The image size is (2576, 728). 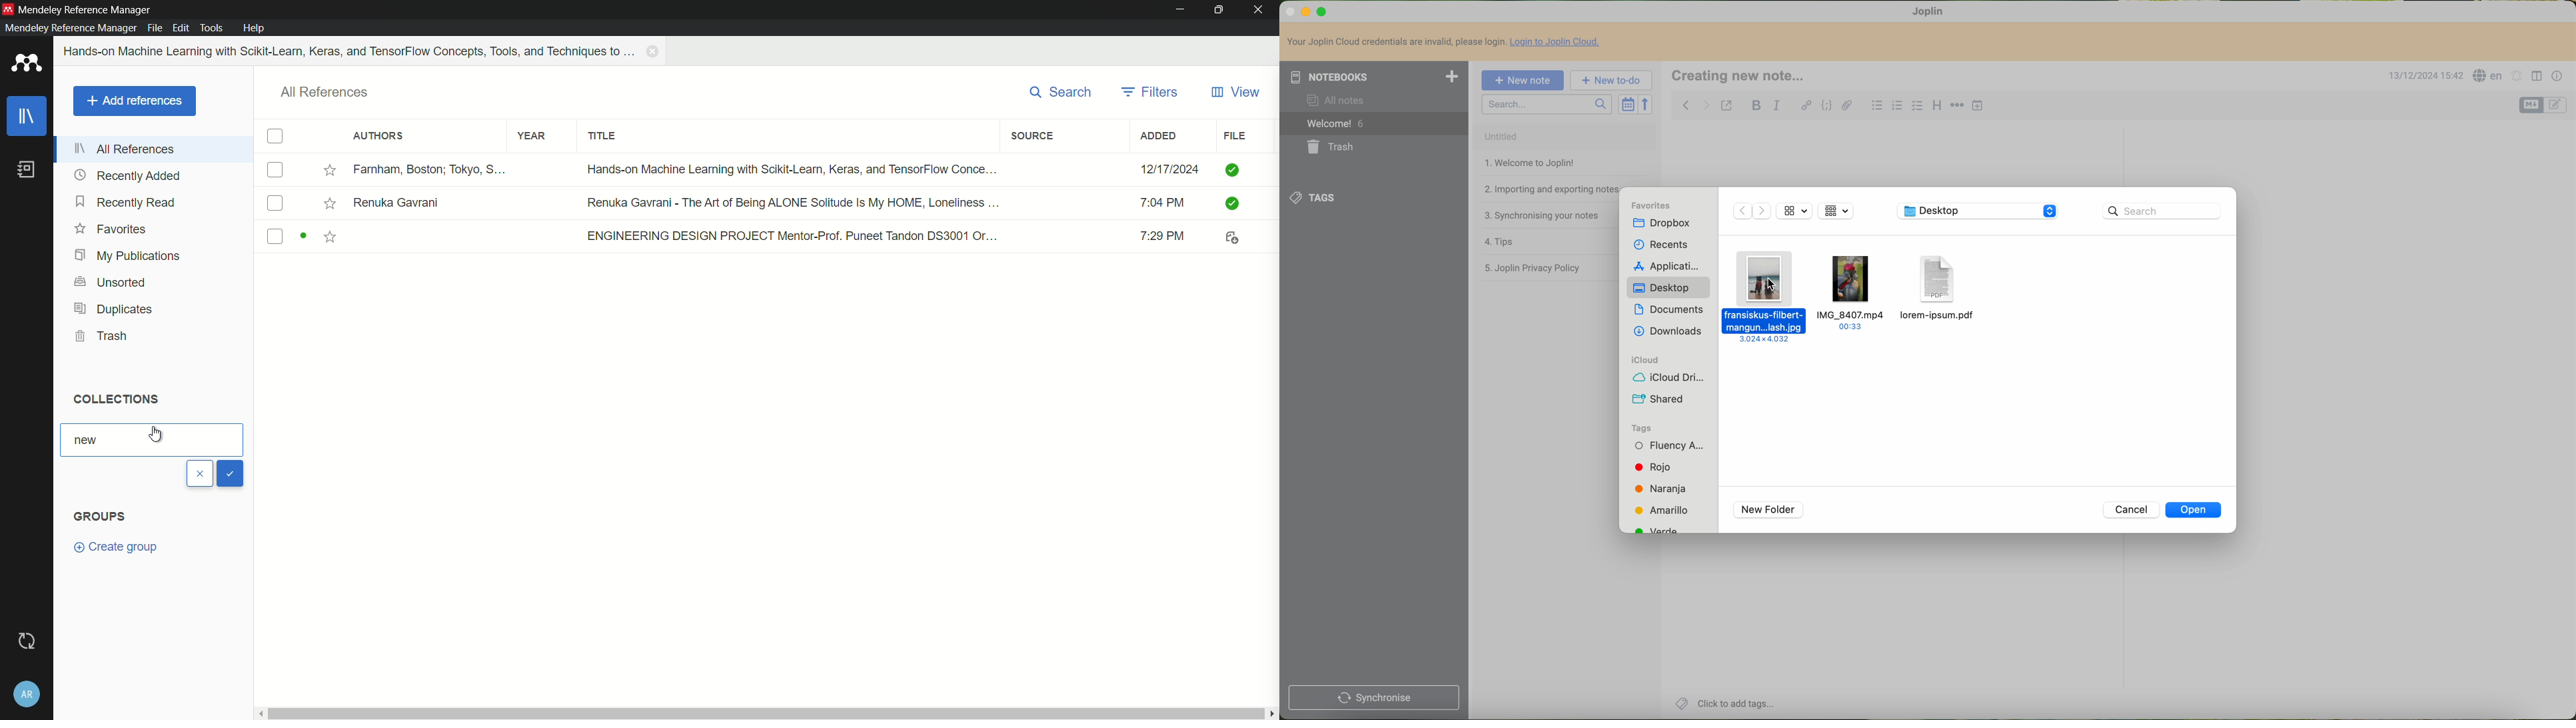 I want to click on mosaic view, so click(x=1842, y=211).